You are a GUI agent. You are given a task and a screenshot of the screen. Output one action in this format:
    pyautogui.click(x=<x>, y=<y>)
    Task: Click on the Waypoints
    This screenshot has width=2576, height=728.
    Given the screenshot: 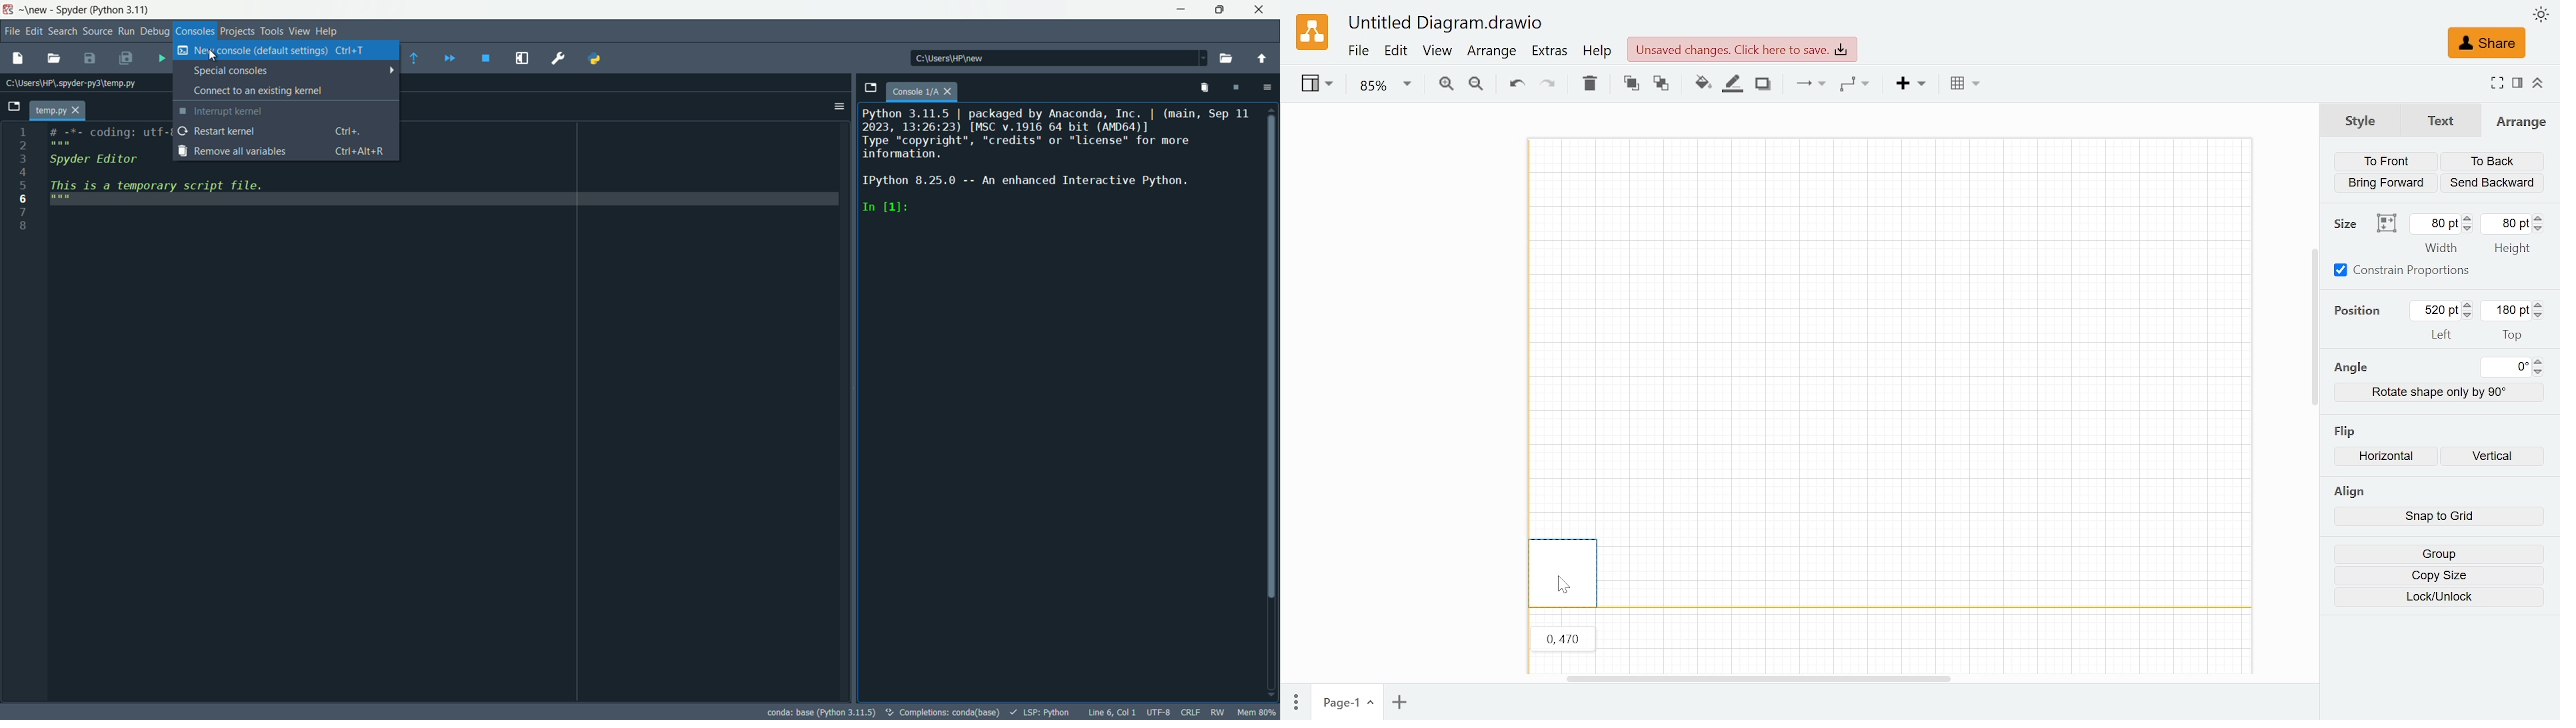 What is the action you would take?
    pyautogui.click(x=1855, y=85)
    